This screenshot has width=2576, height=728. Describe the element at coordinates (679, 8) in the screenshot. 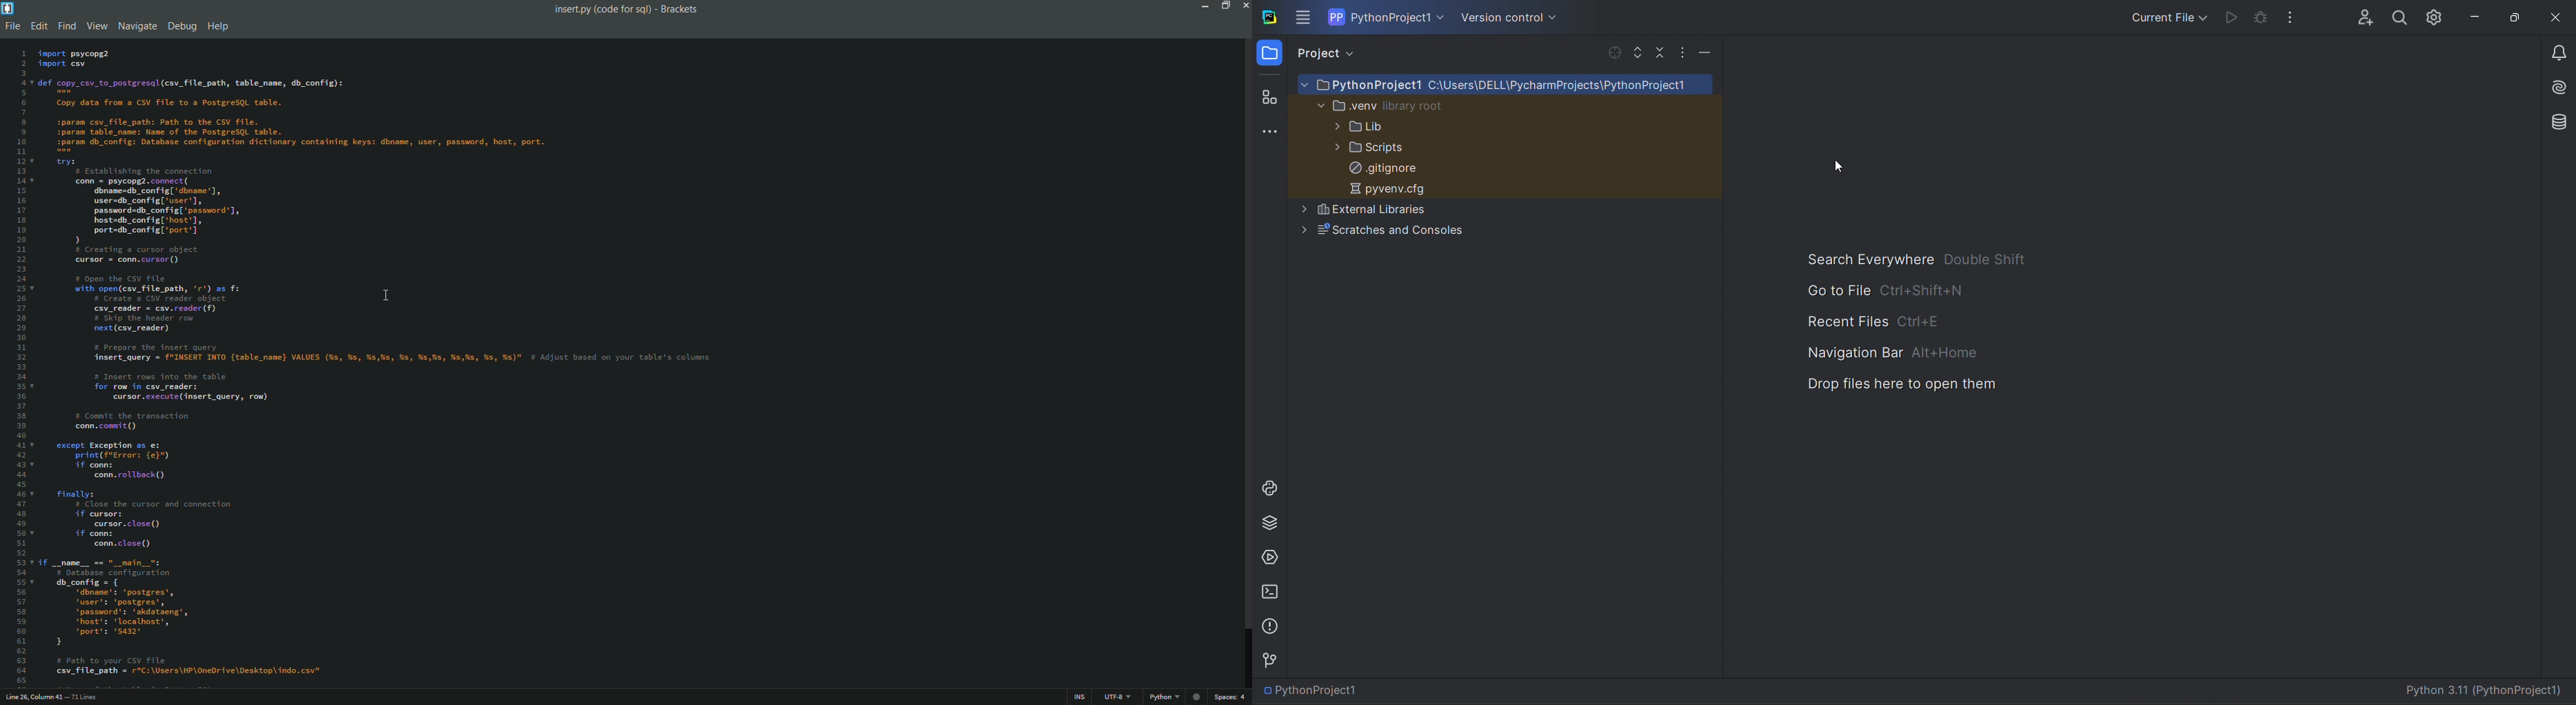

I see `app name` at that location.